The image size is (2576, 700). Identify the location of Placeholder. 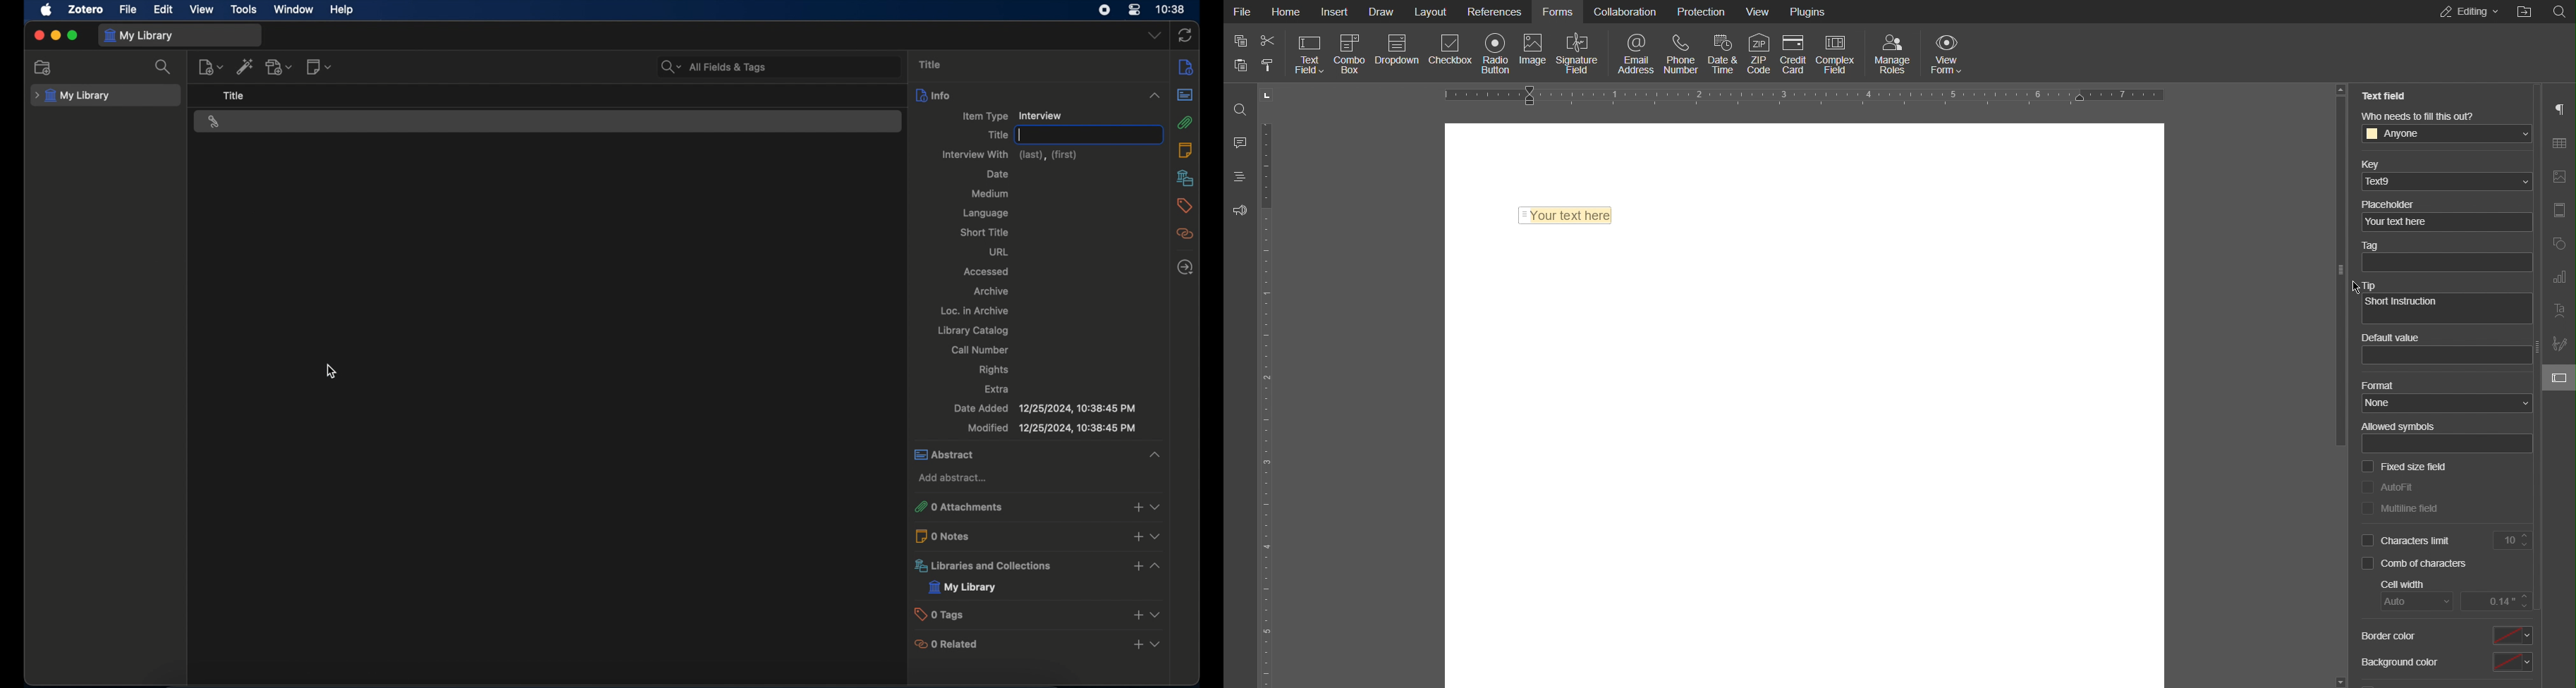
(2392, 204).